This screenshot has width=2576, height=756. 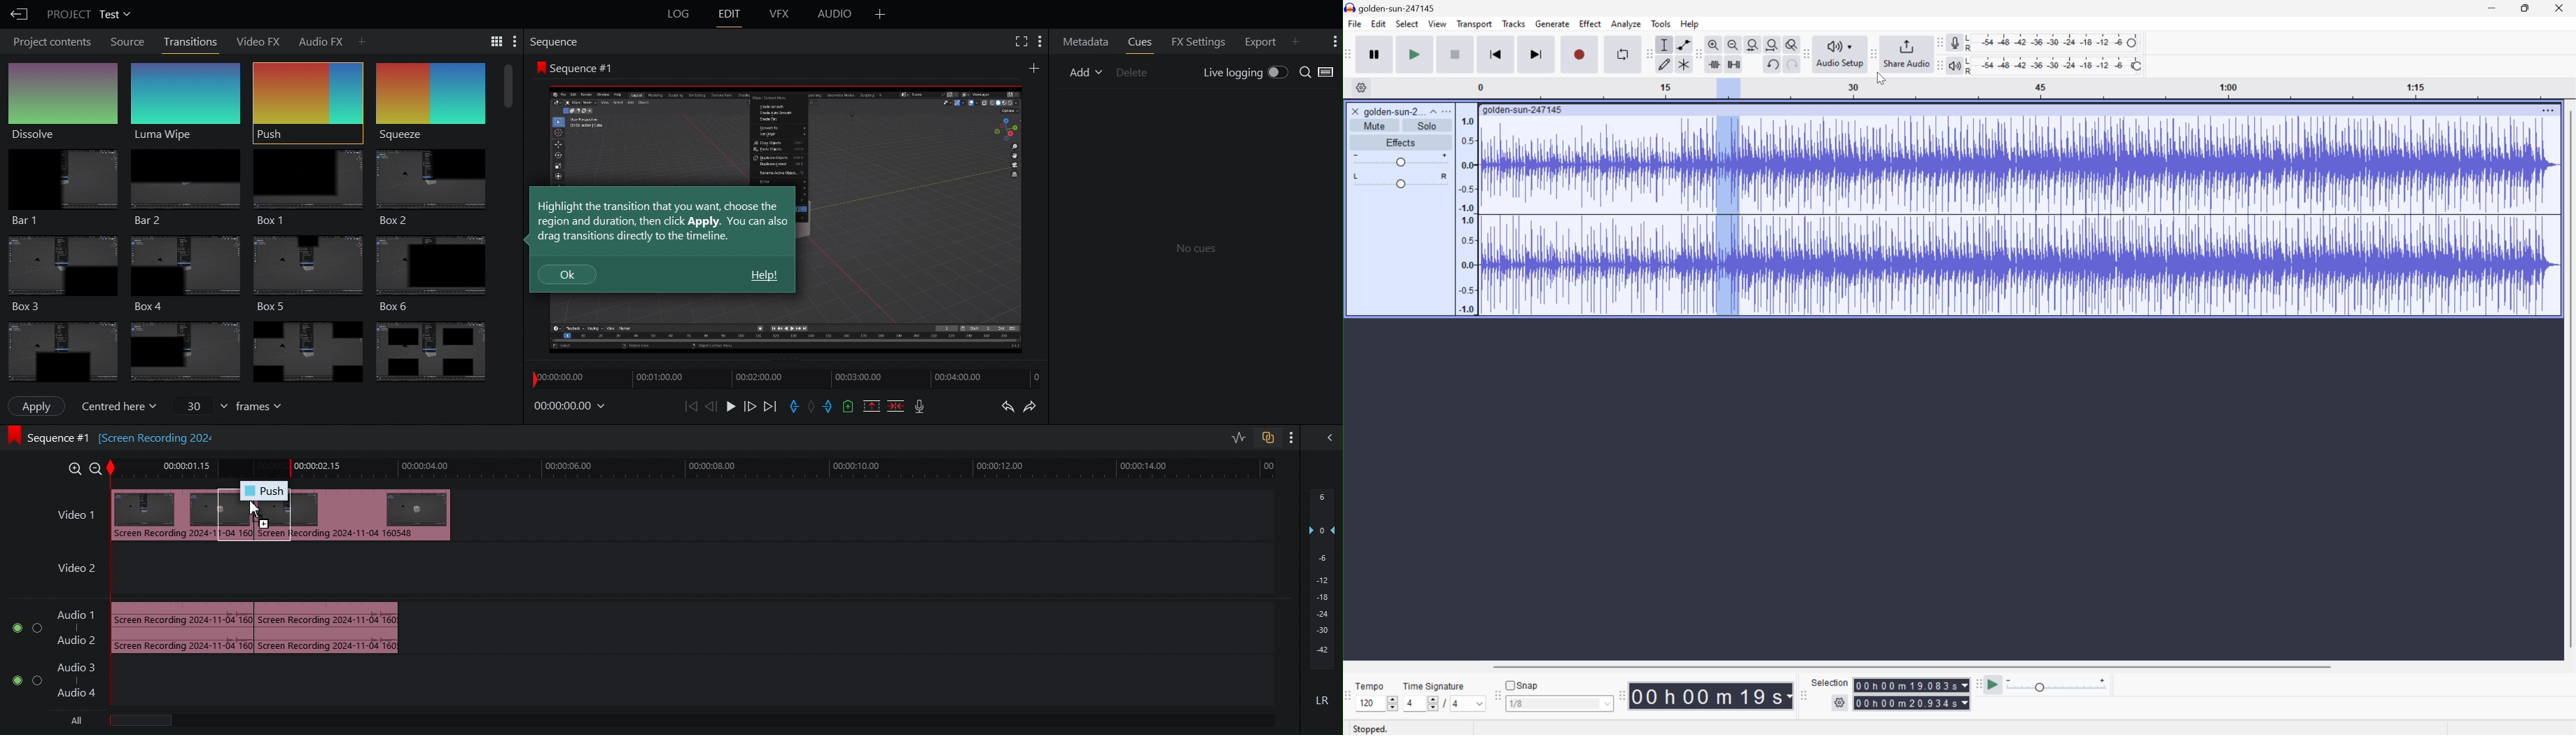 What do you see at coordinates (1401, 142) in the screenshot?
I see `Effects` at bounding box center [1401, 142].